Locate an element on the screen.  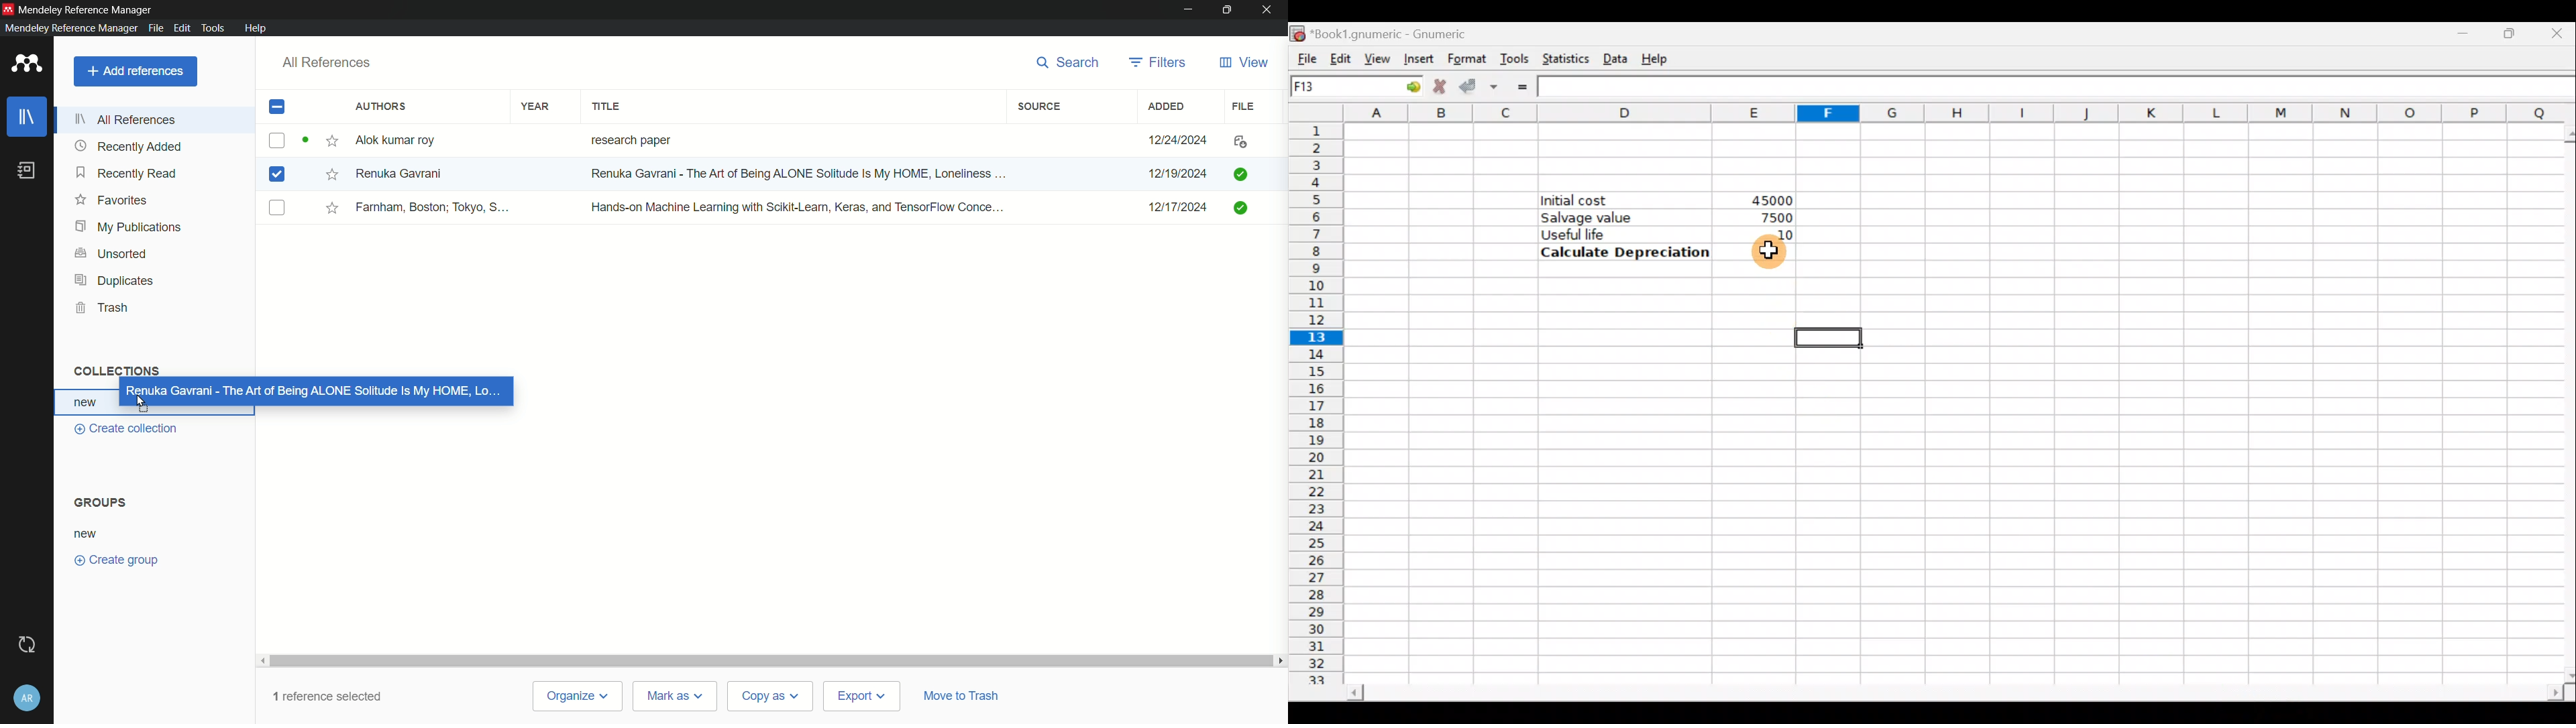
my publications is located at coordinates (132, 227).